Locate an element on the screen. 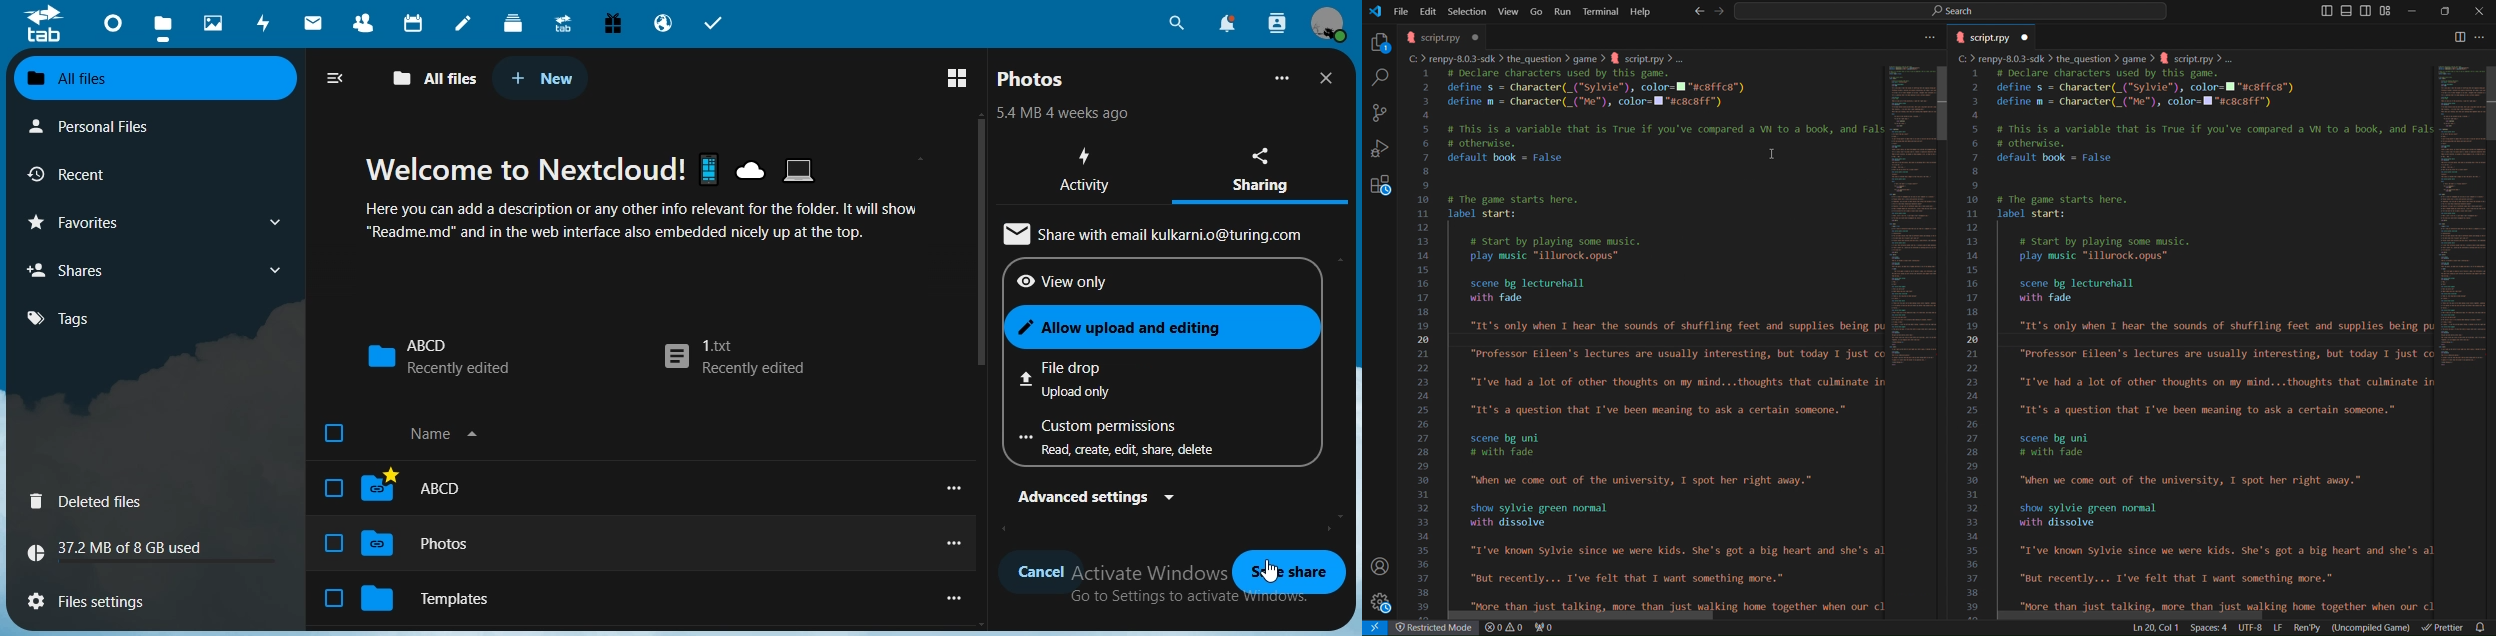 Image resolution: width=2520 pixels, height=644 pixels. Run is located at coordinates (1564, 11).